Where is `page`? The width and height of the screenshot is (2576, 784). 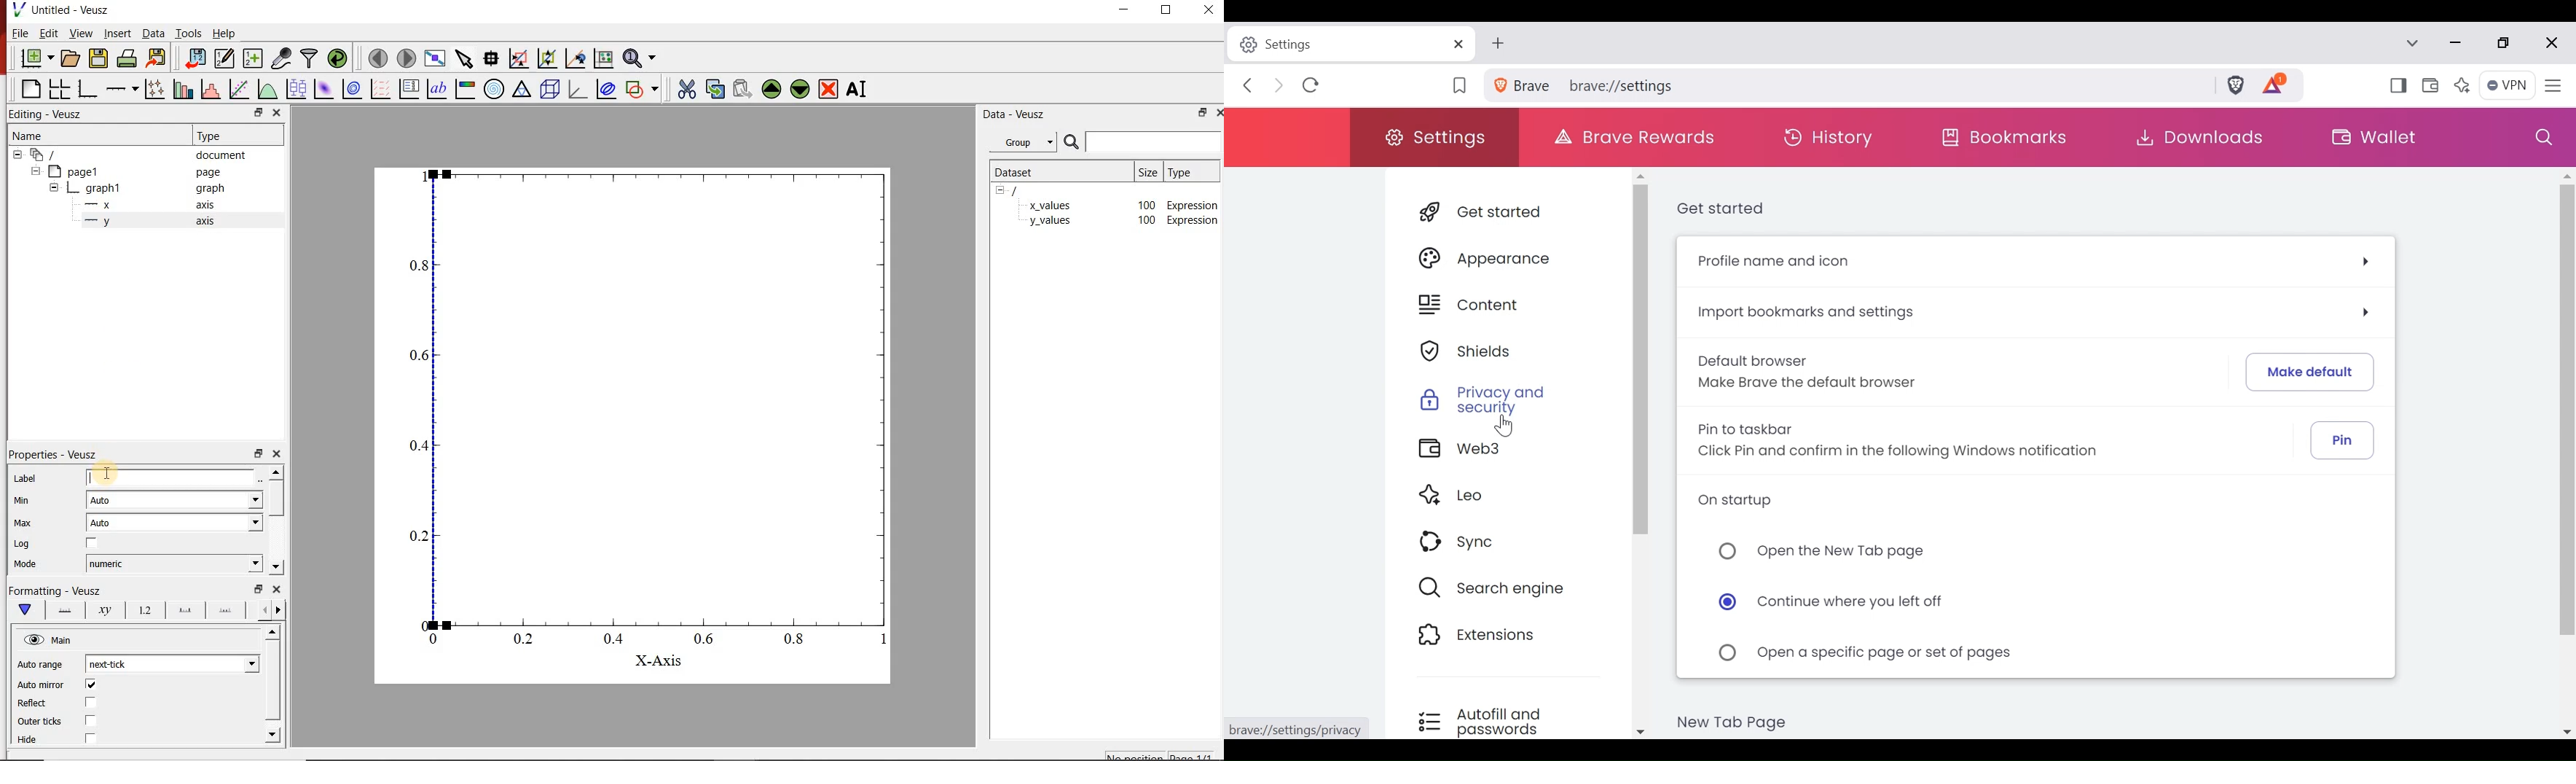
page is located at coordinates (207, 171).